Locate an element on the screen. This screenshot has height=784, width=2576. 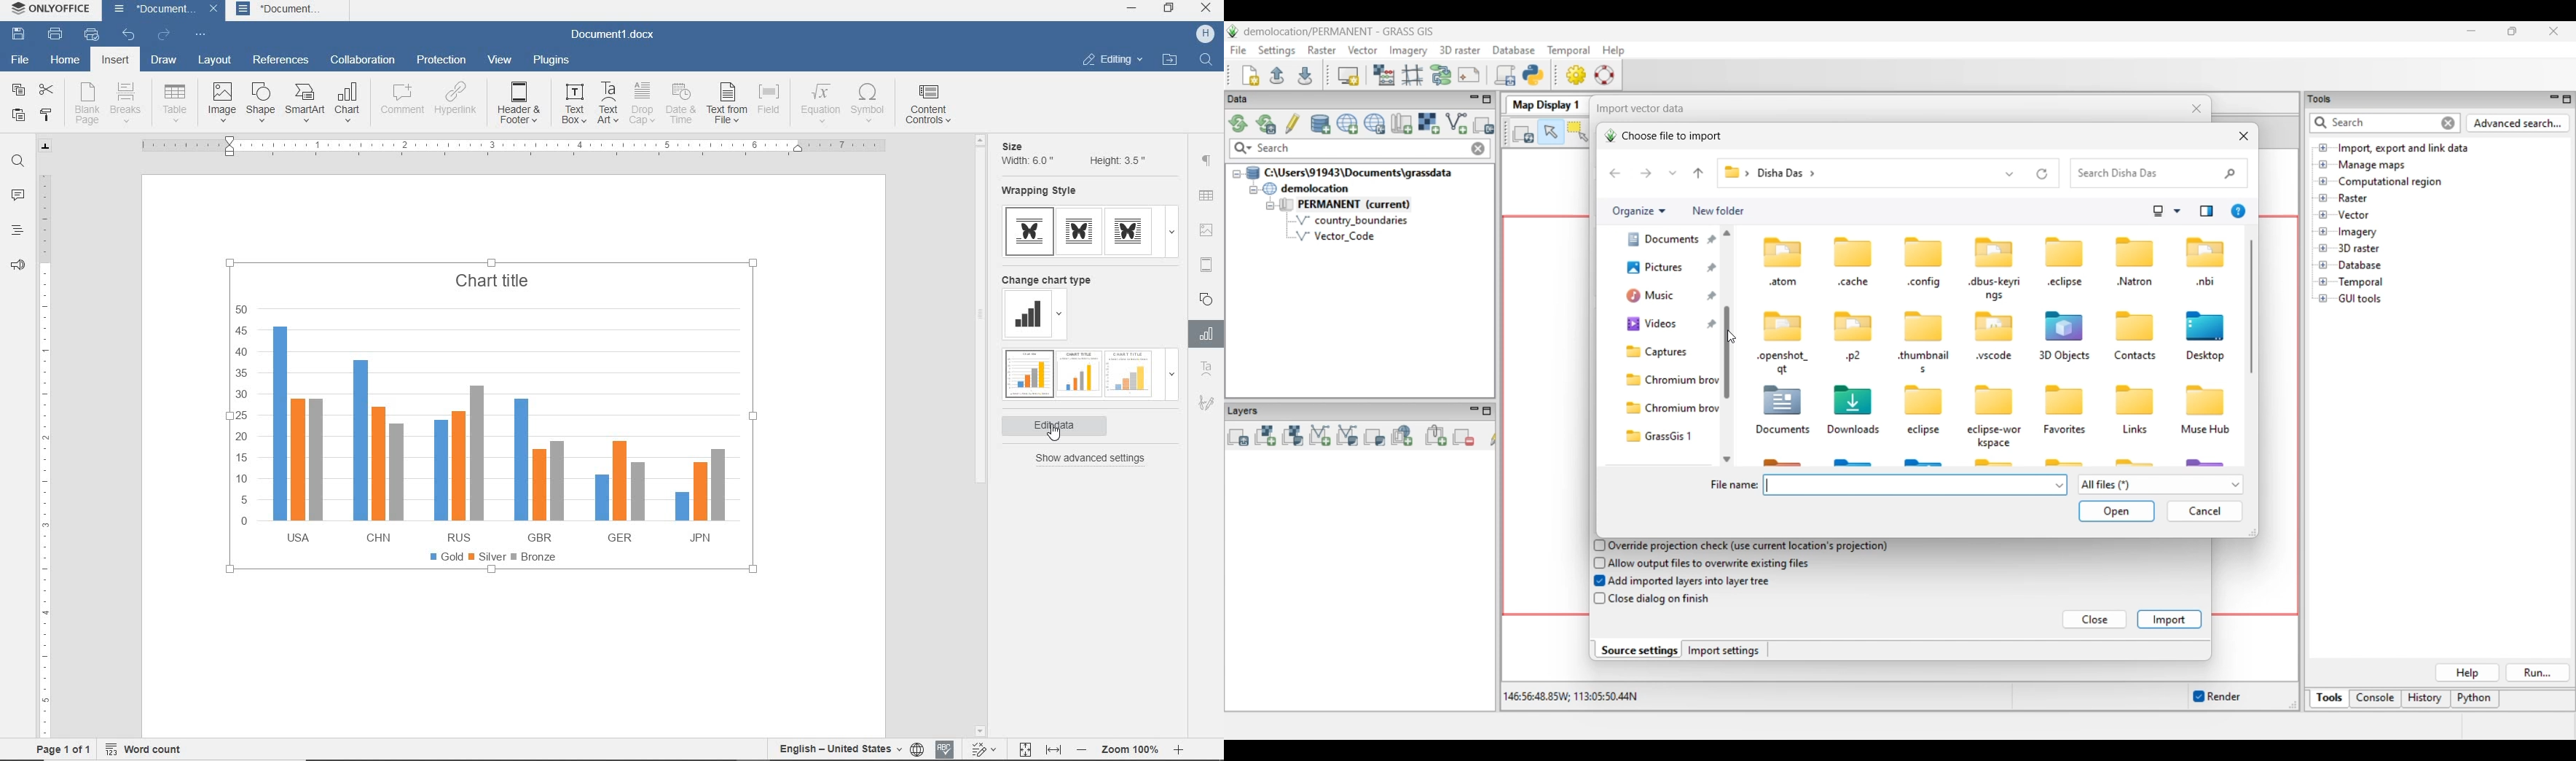
word count is located at coordinates (148, 747).